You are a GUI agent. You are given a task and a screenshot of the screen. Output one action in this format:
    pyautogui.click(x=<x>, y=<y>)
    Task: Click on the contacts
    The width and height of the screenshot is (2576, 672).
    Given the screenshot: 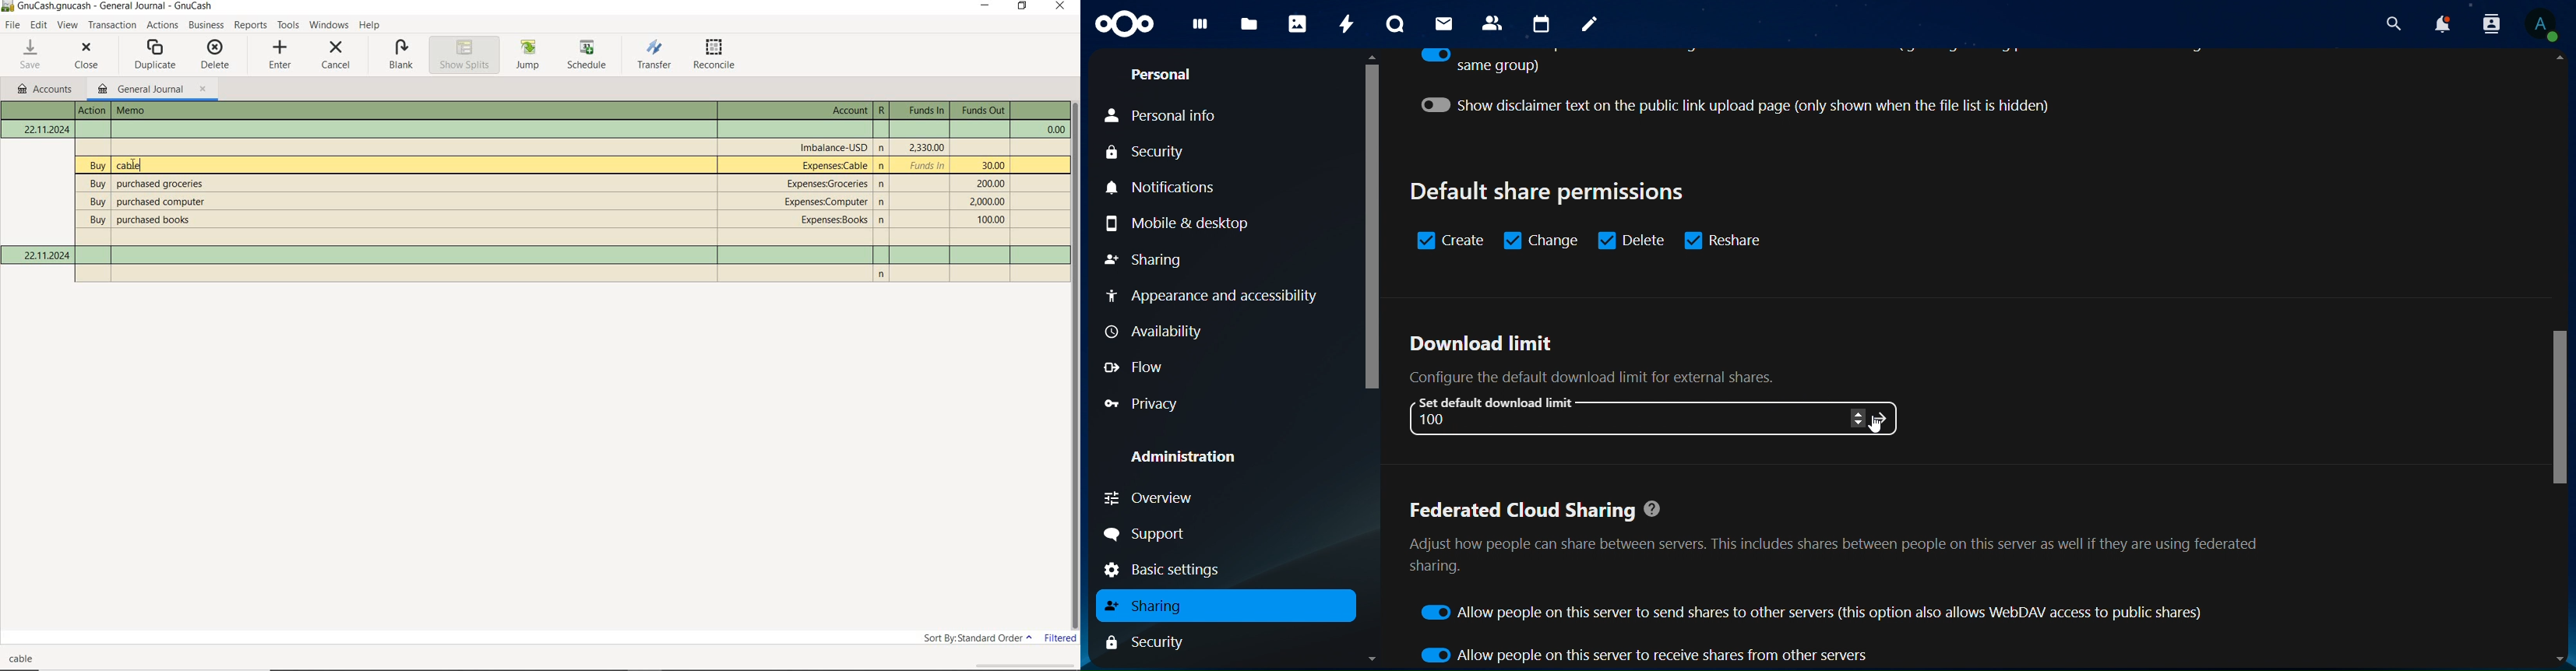 What is the action you would take?
    pyautogui.click(x=1495, y=23)
    